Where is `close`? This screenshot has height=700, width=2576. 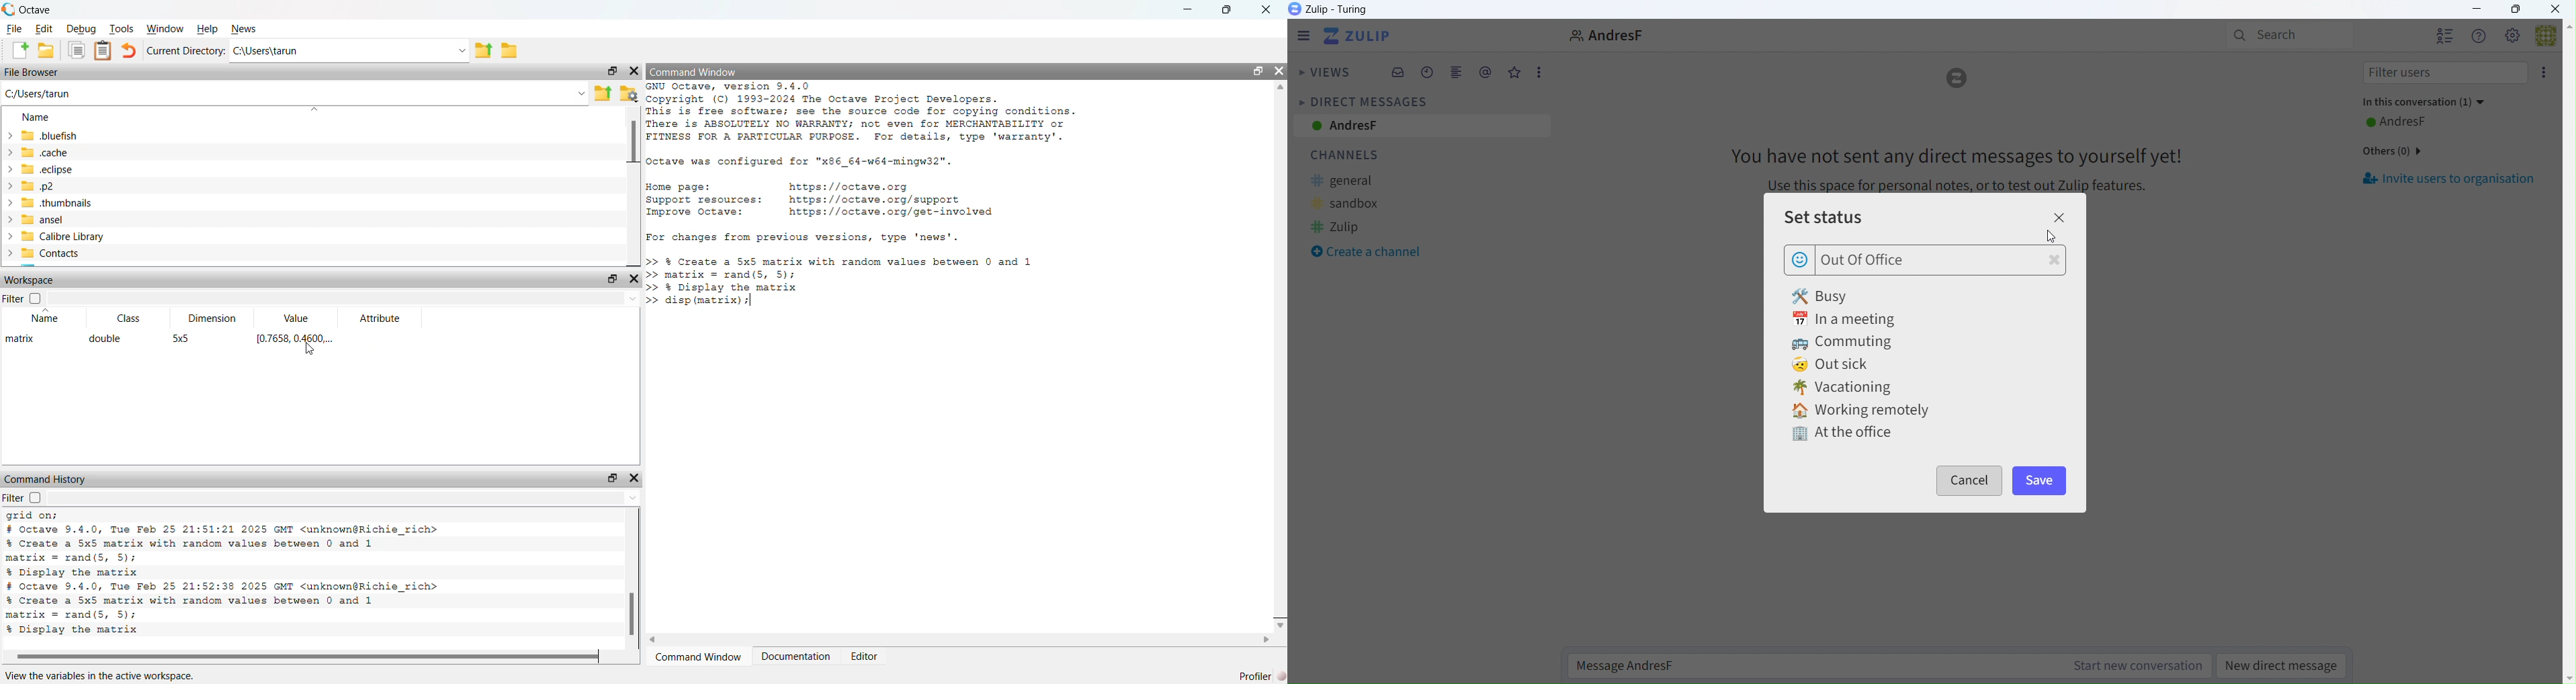 close is located at coordinates (637, 279).